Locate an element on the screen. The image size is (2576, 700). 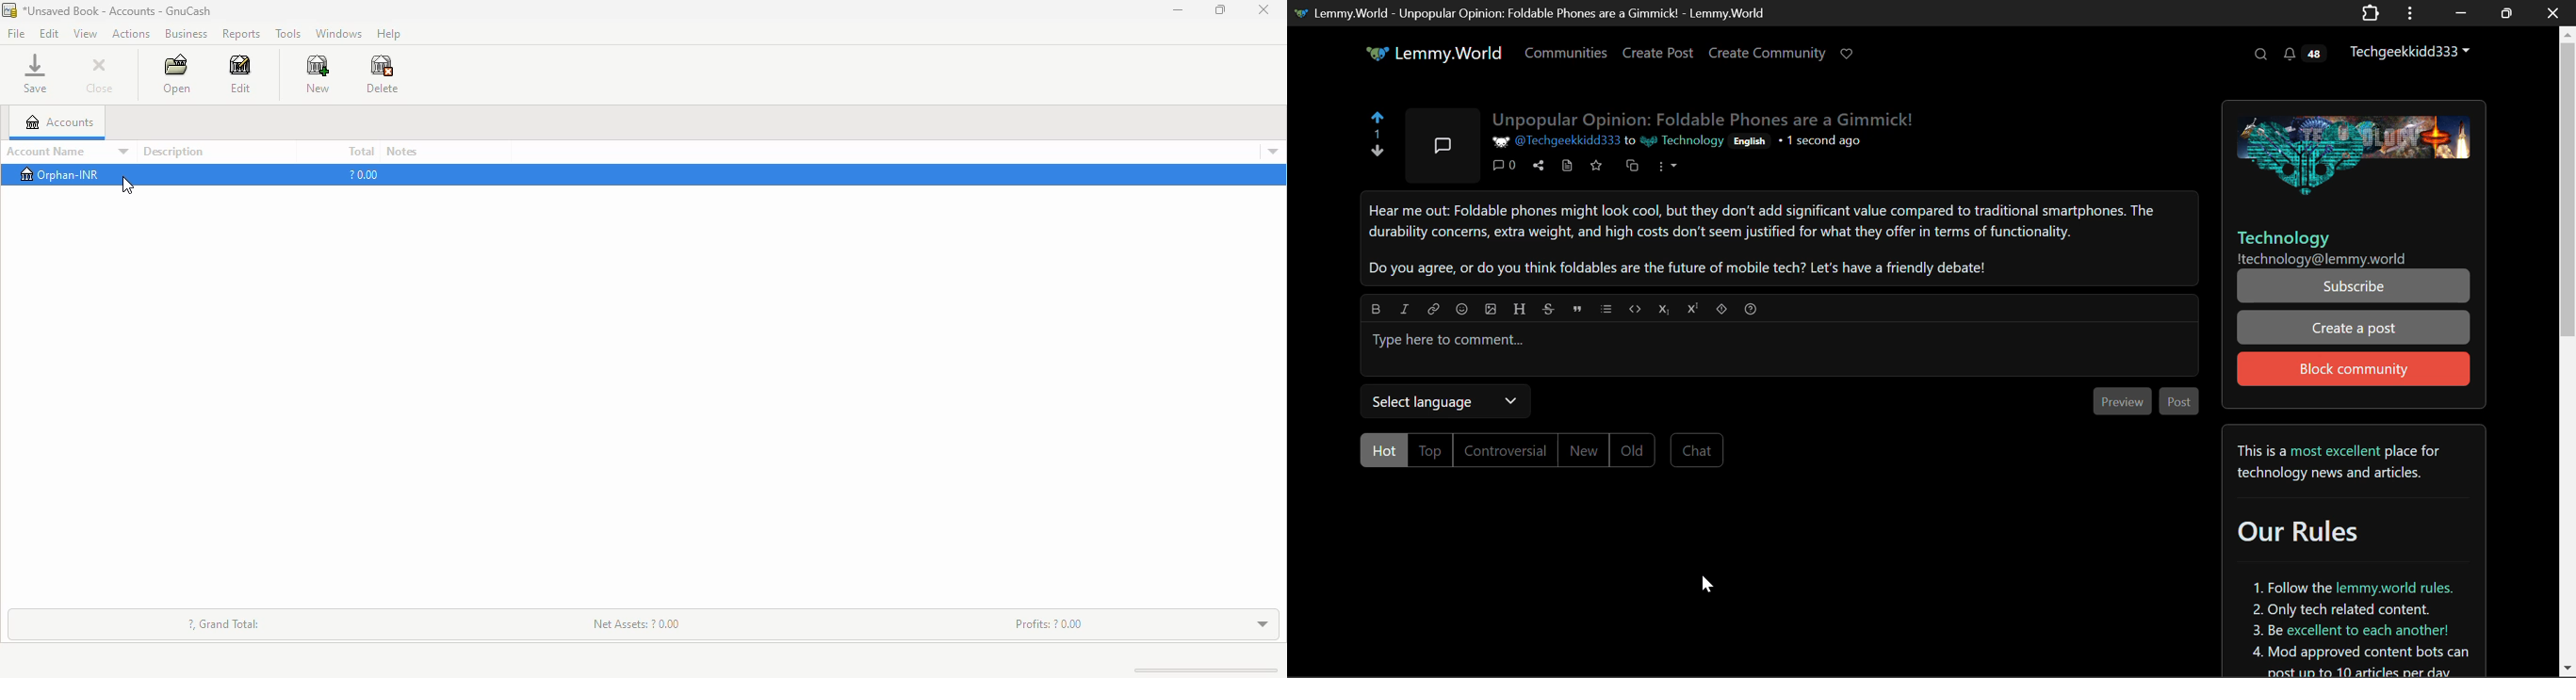
Extensions is located at coordinates (2370, 12).